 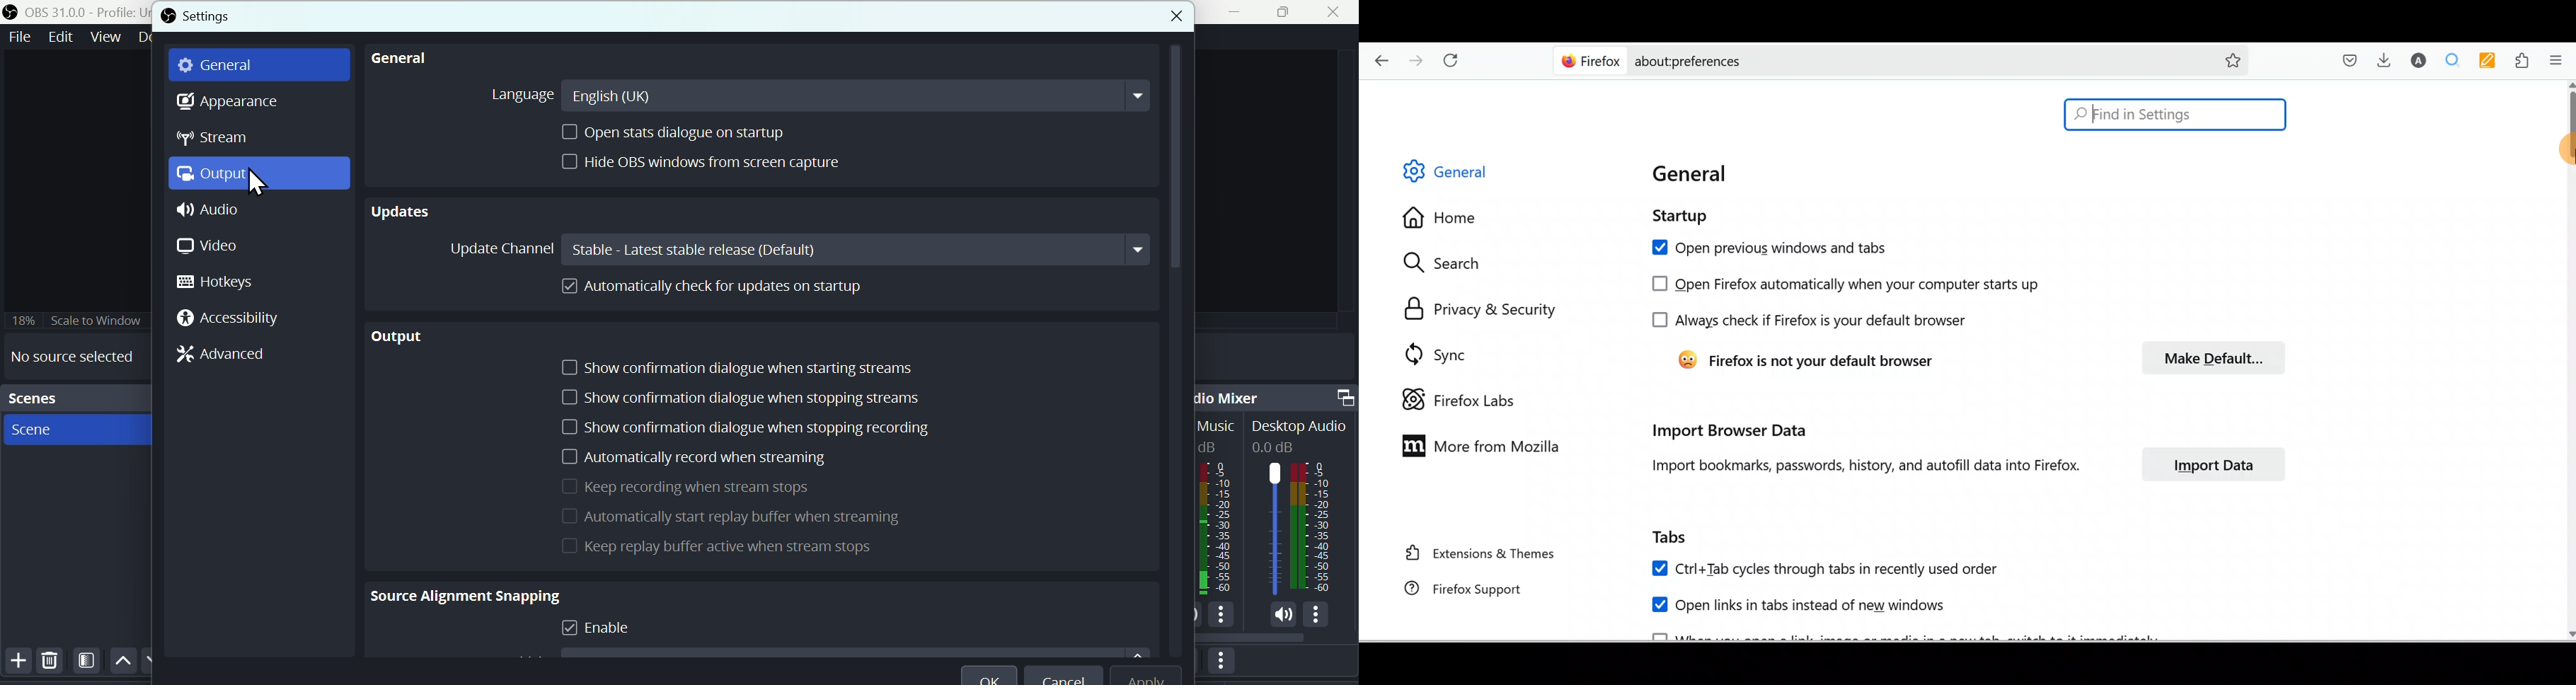 What do you see at coordinates (735, 369) in the screenshot?
I see `Show confirmation dialogue when starting screen` at bounding box center [735, 369].